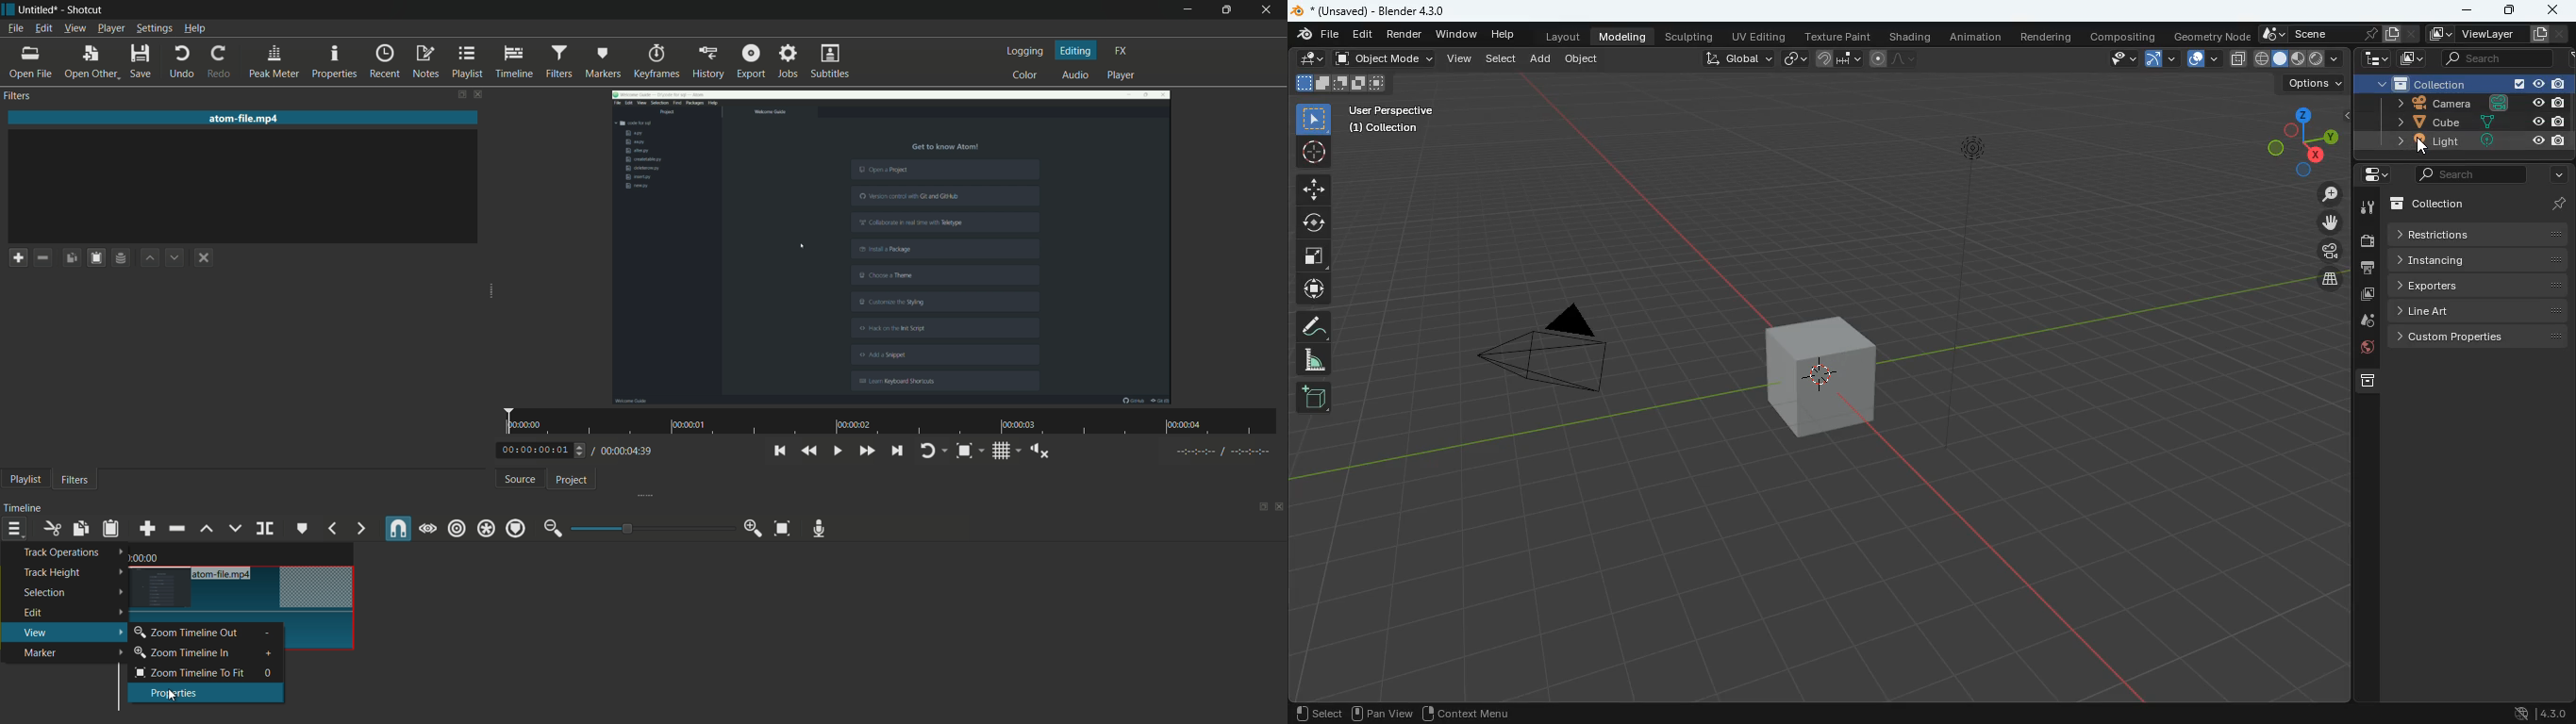 This screenshot has width=2576, height=728. What do you see at coordinates (252, 604) in the screenshot?
I see `video in timeline` at bounding box center [252, 604].